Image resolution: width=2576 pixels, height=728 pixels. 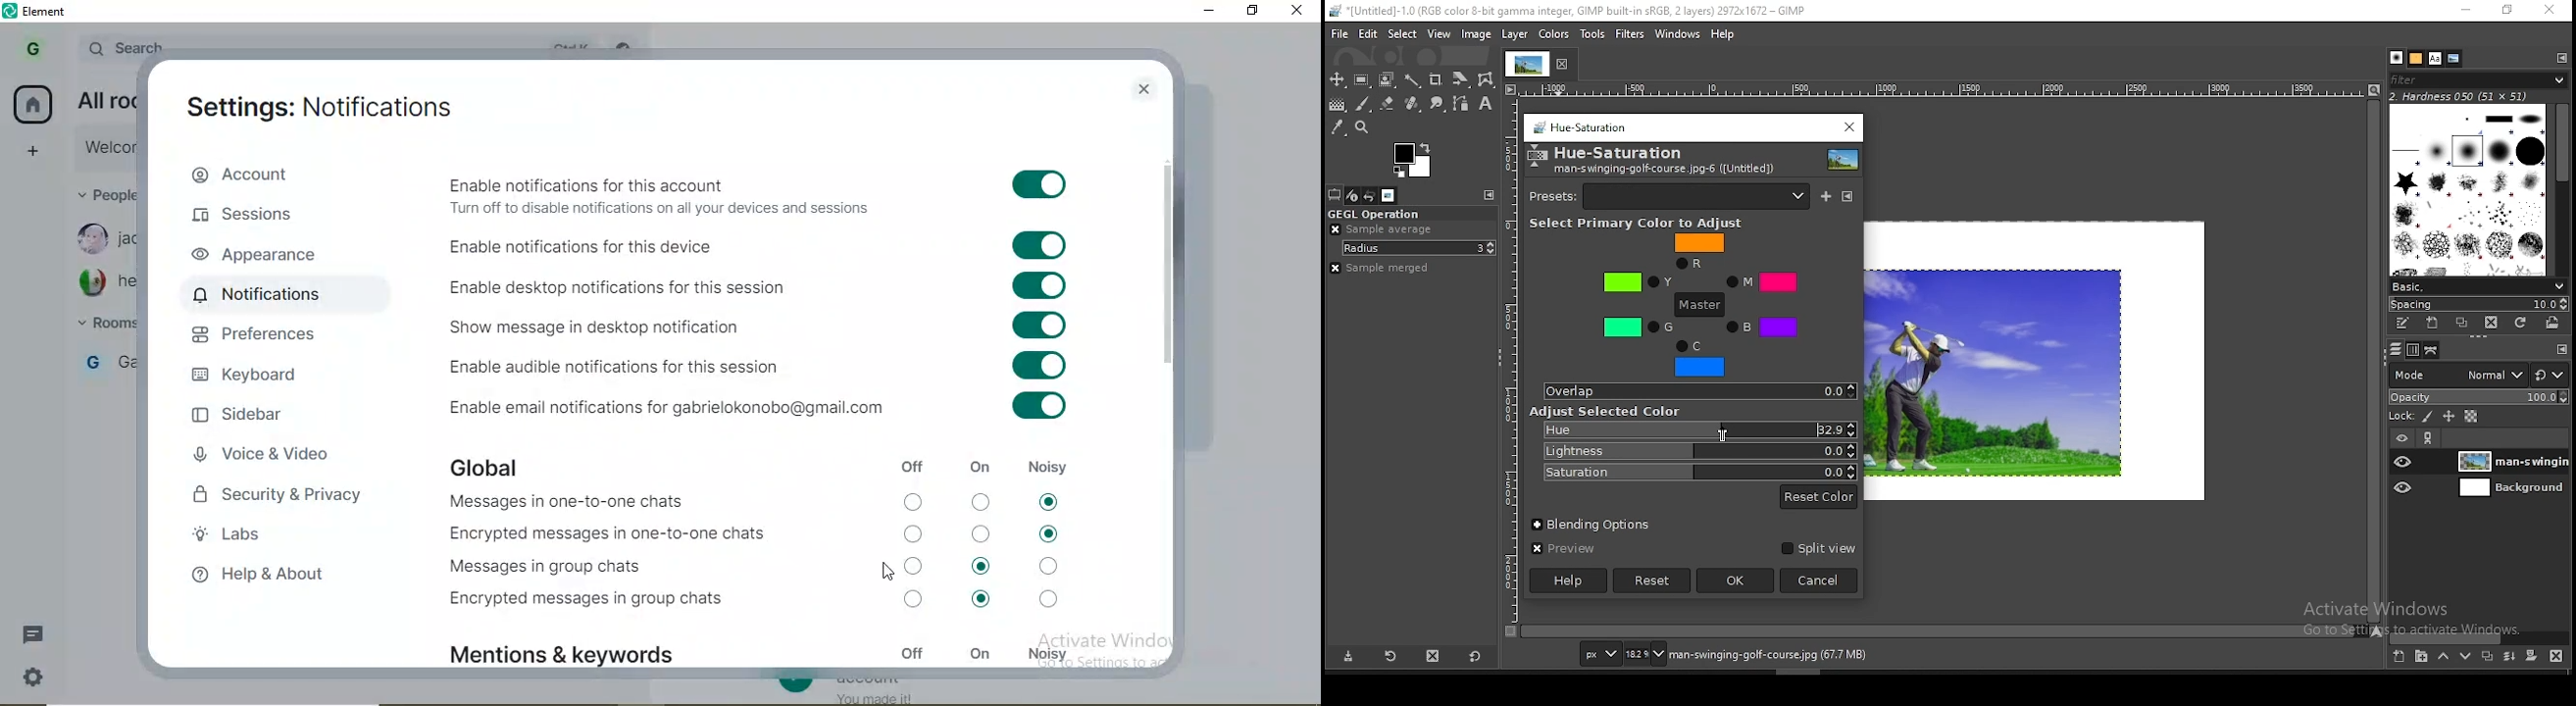 What do you see at coordinates (253, 219) in the screenshot?
I see `sesions` at bounding box center [253, 219].